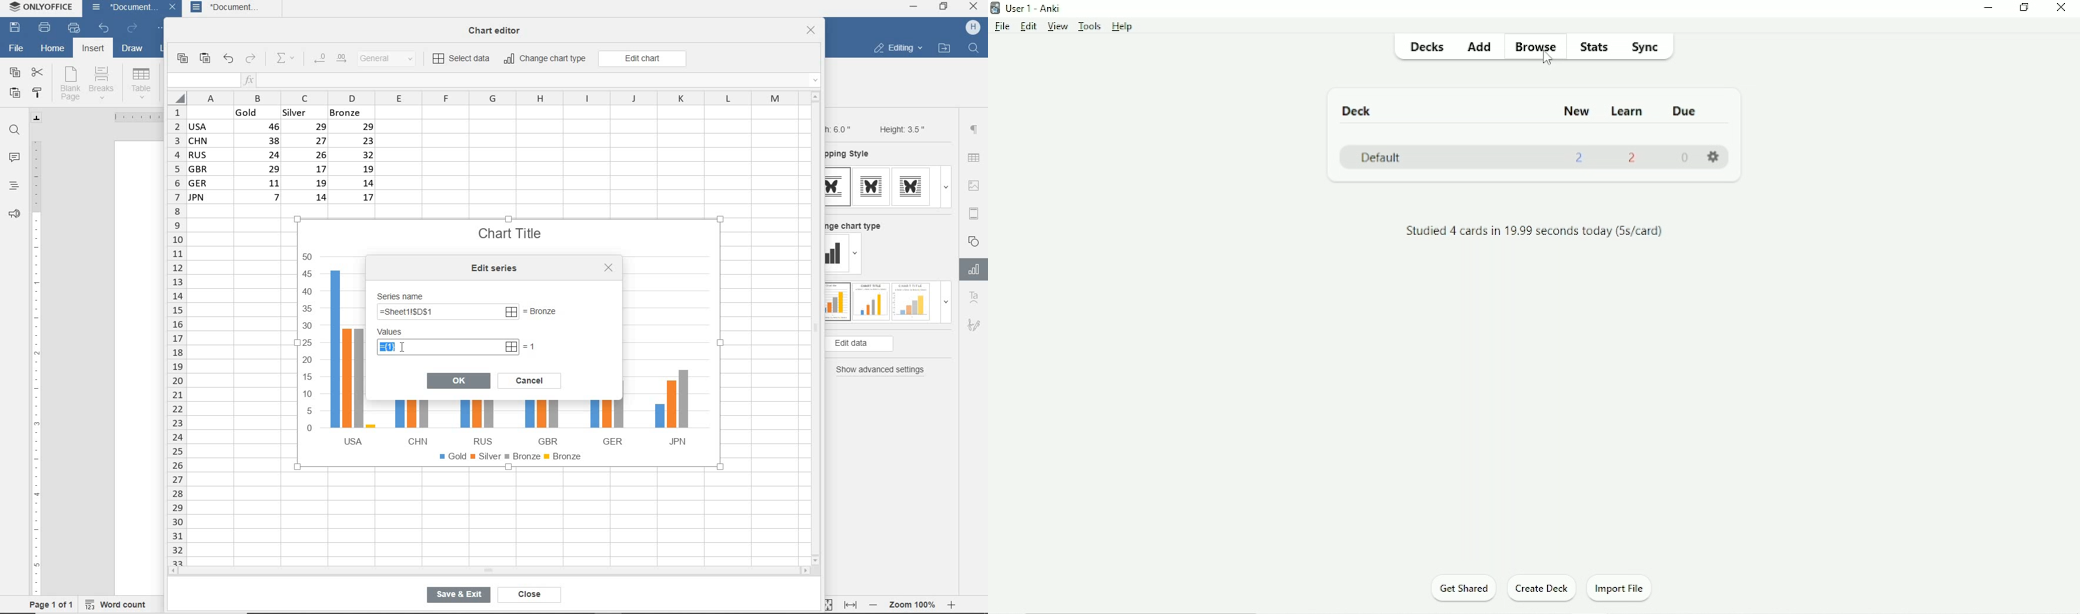  I want to click on chart editor, so click(499, 27).